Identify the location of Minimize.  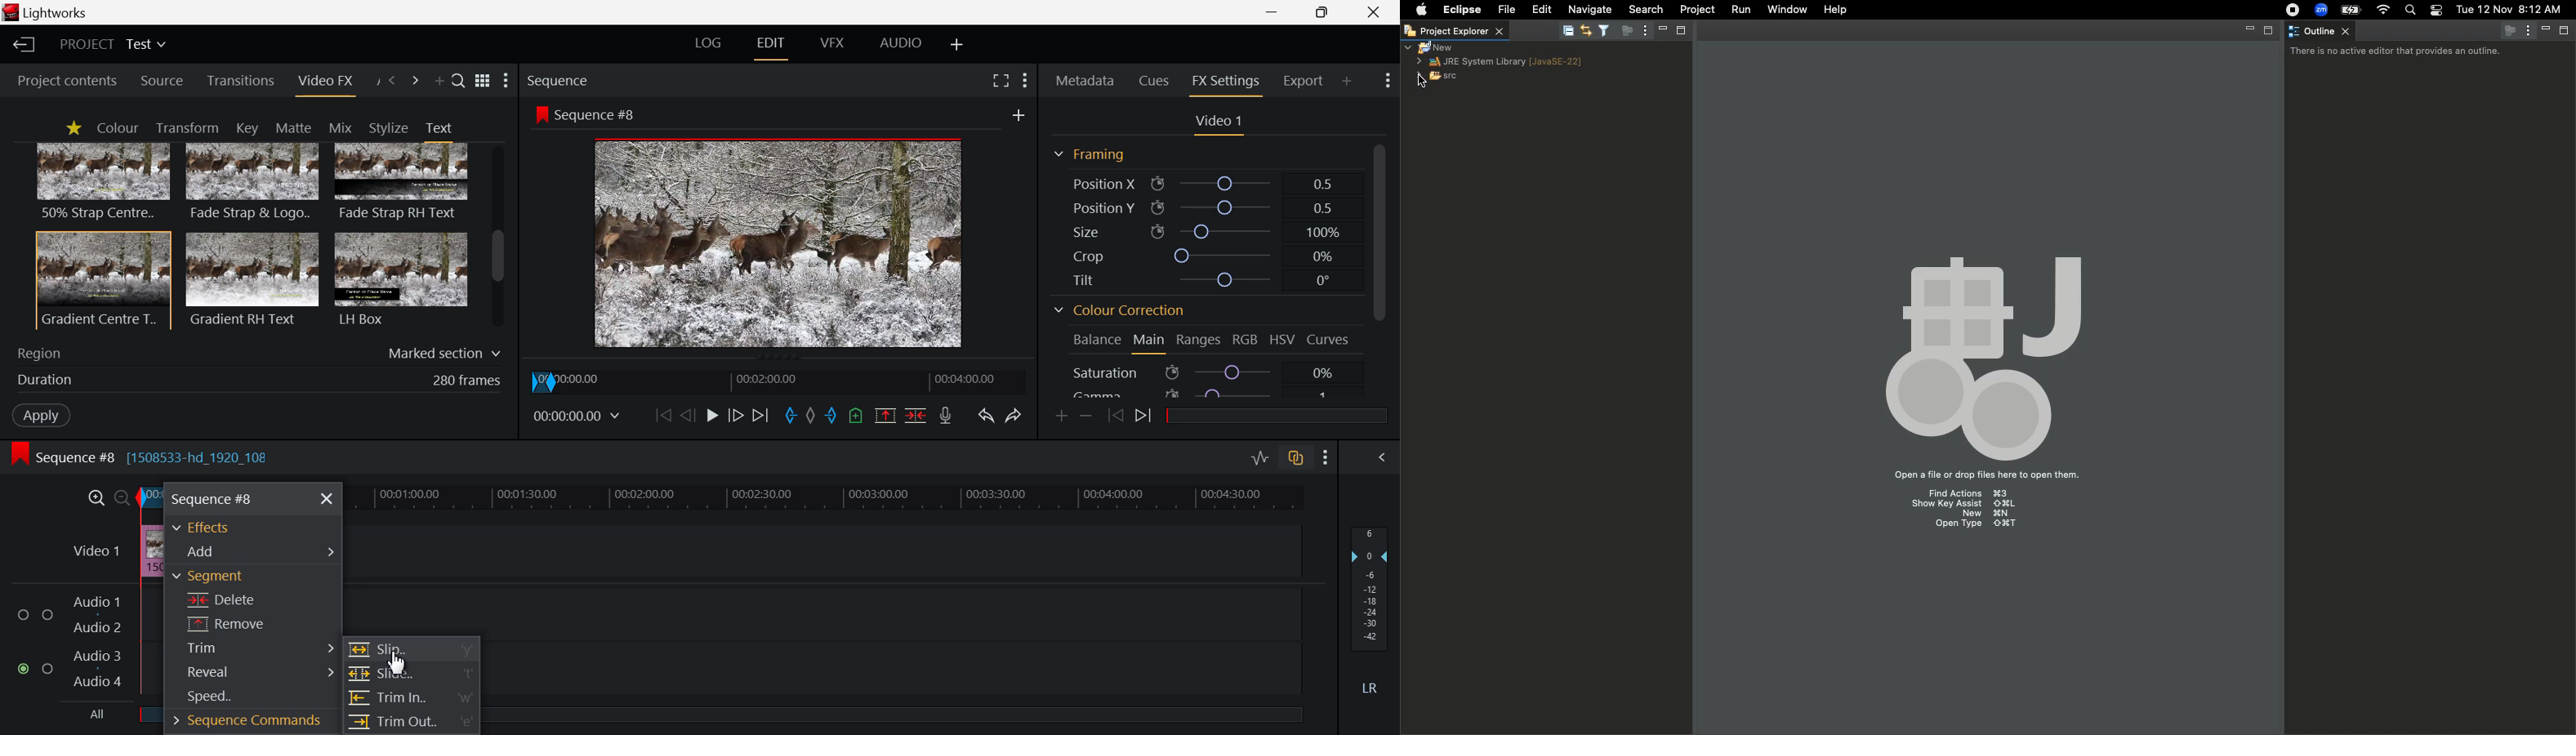
(2547, 29).